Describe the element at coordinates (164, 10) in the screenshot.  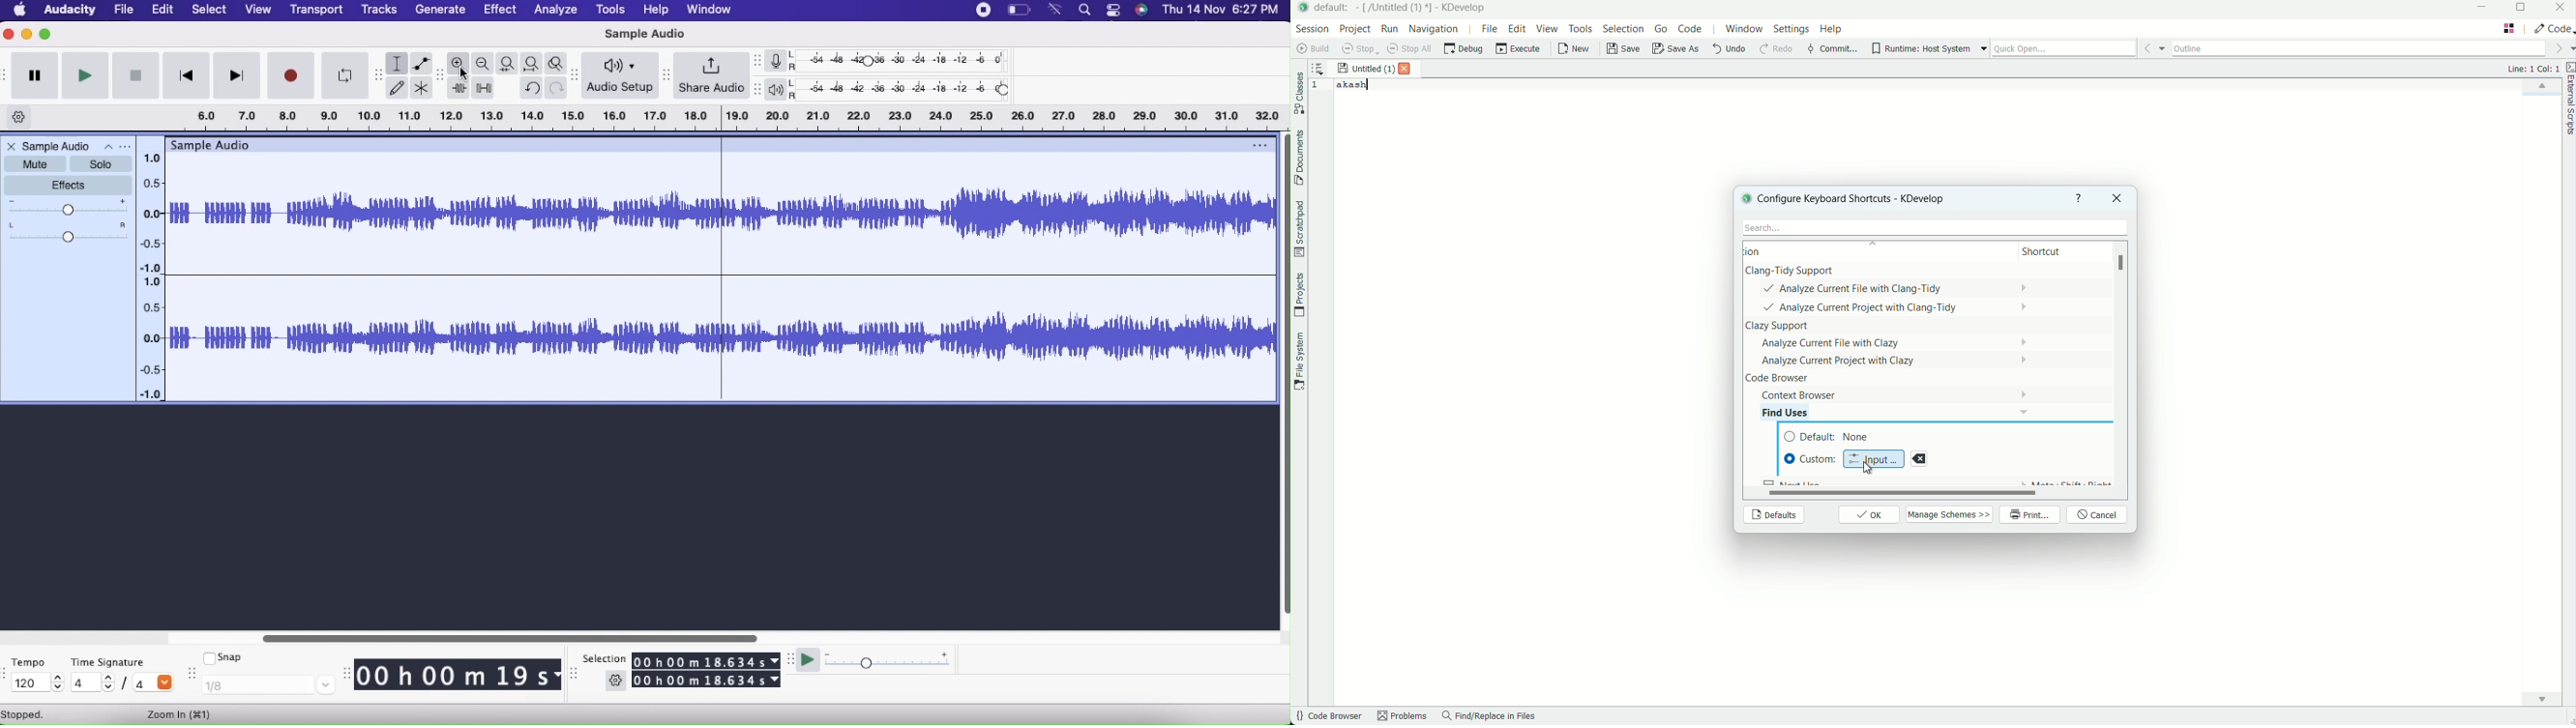
I see `Edit` at that location.